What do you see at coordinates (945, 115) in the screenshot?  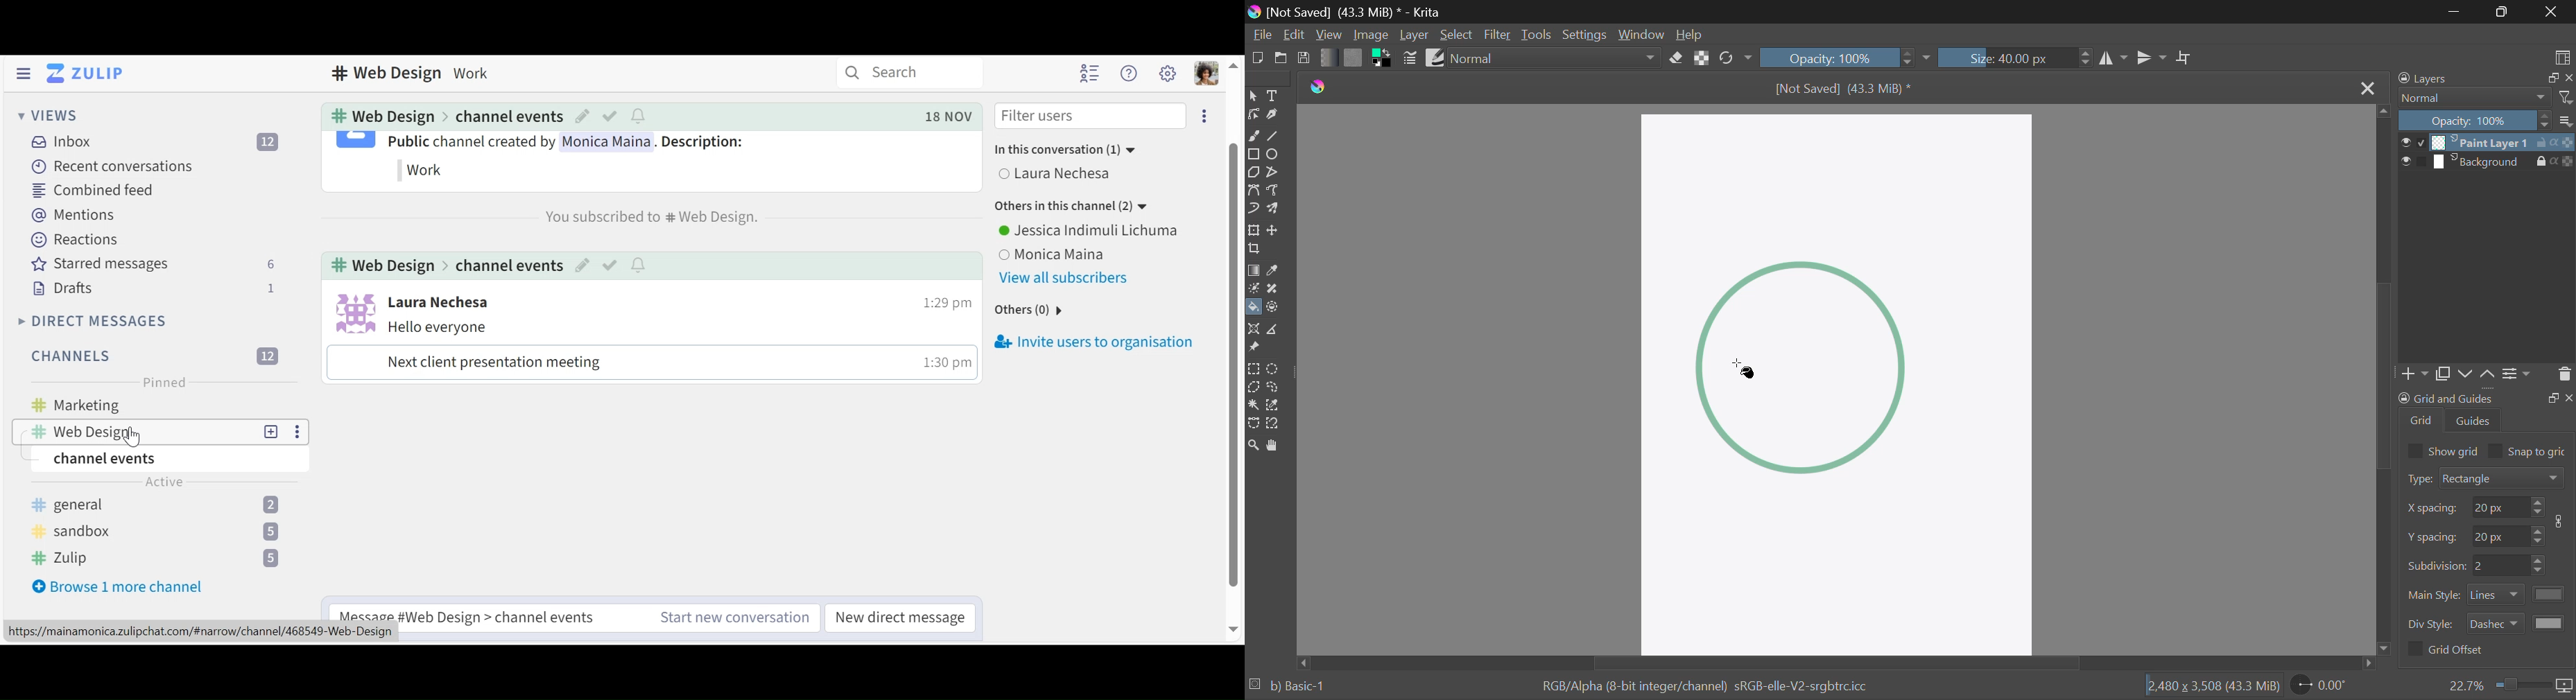 I see `18 NOV` at bounding box center [945, 115].